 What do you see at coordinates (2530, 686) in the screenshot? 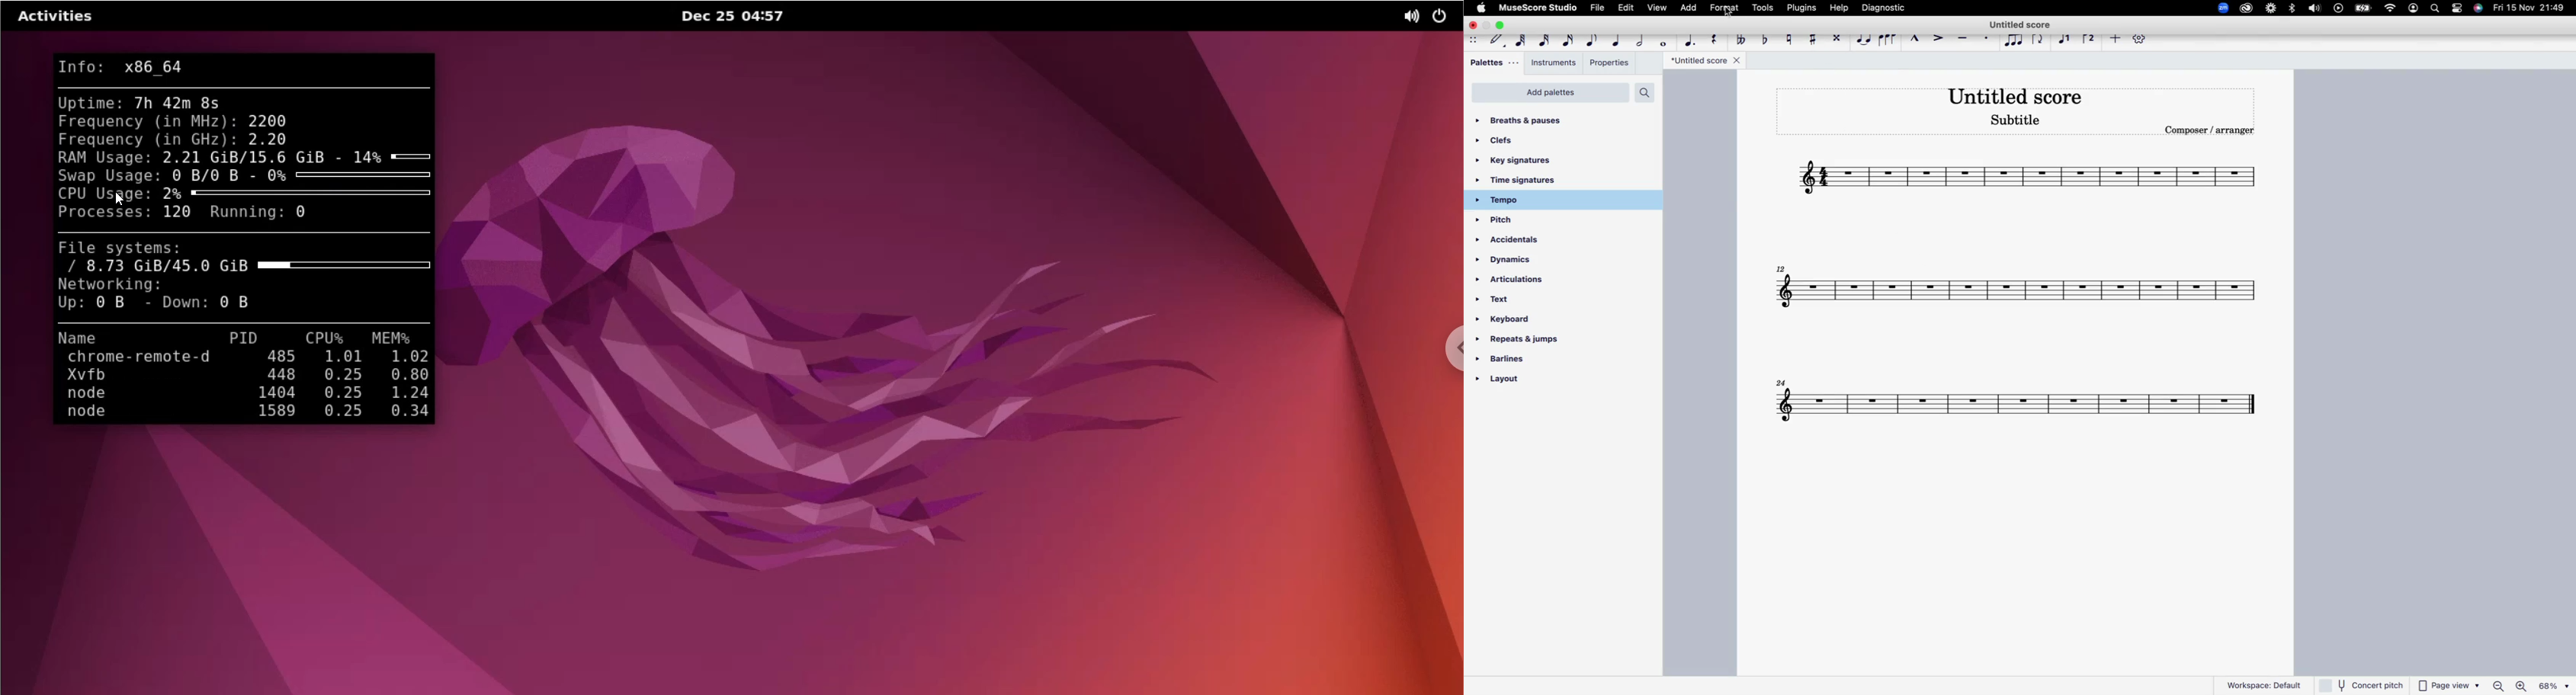
I see `zoom` at bounding box center [2530, 686].